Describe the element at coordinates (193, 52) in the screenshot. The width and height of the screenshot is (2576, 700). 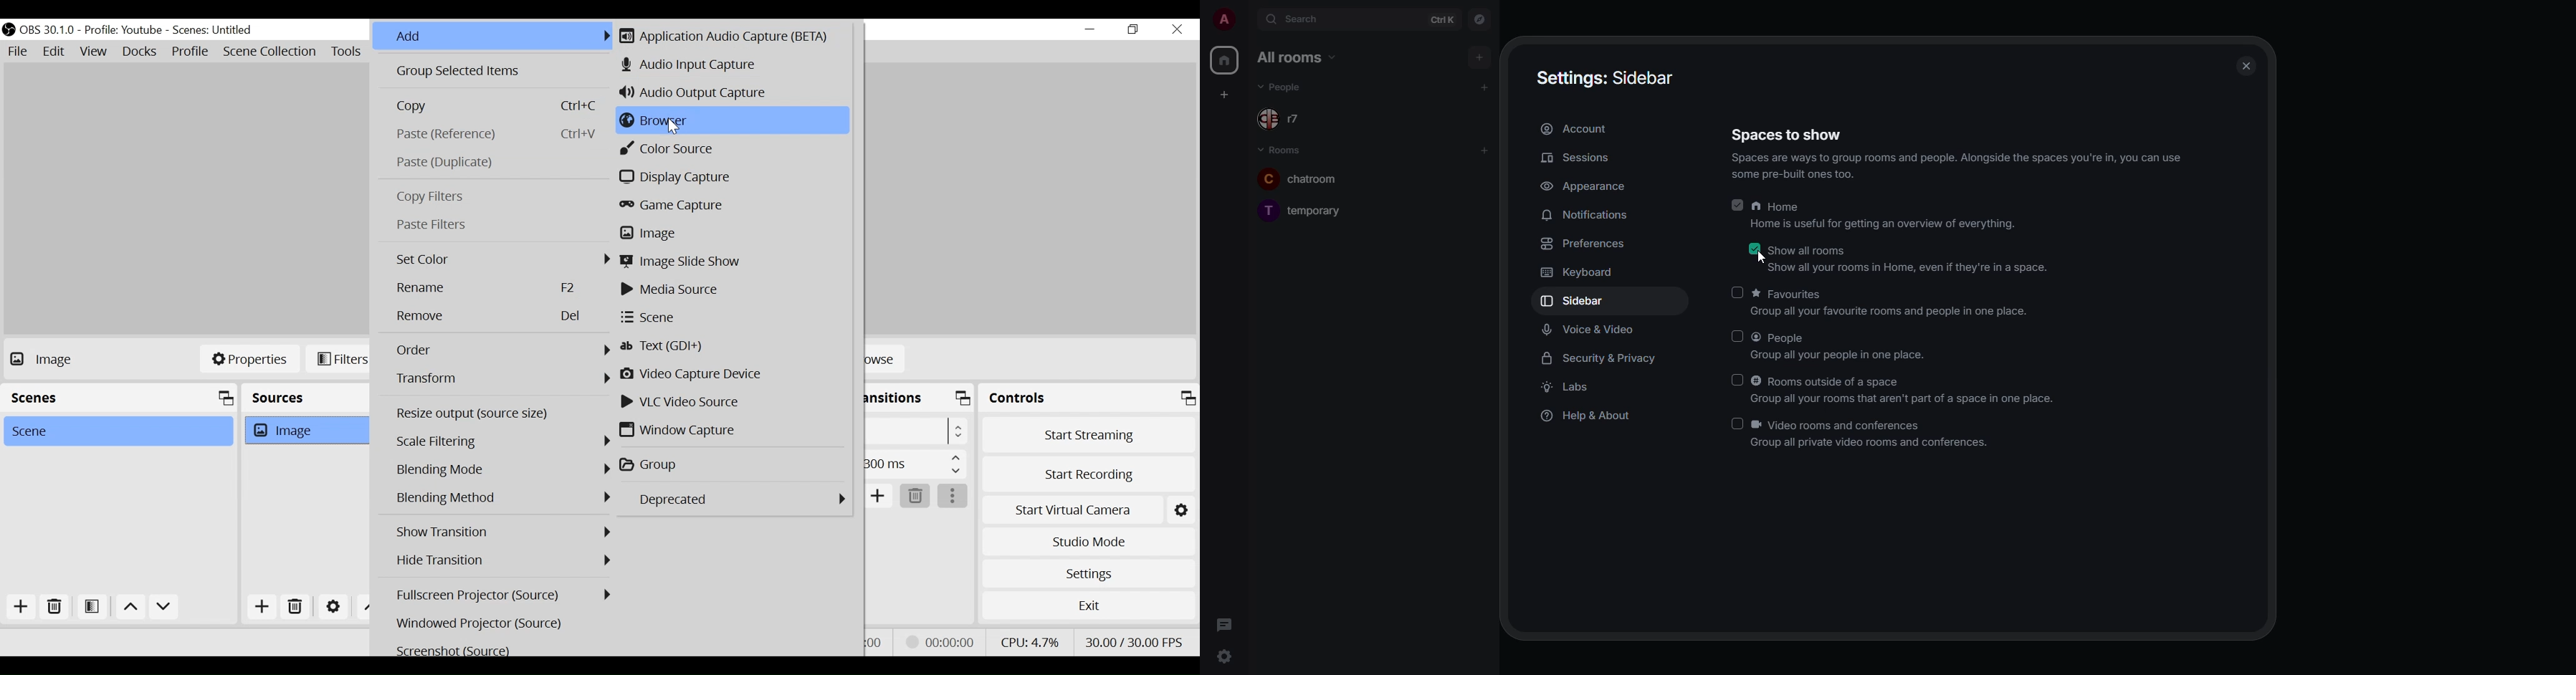
I see `Profile` at that location.